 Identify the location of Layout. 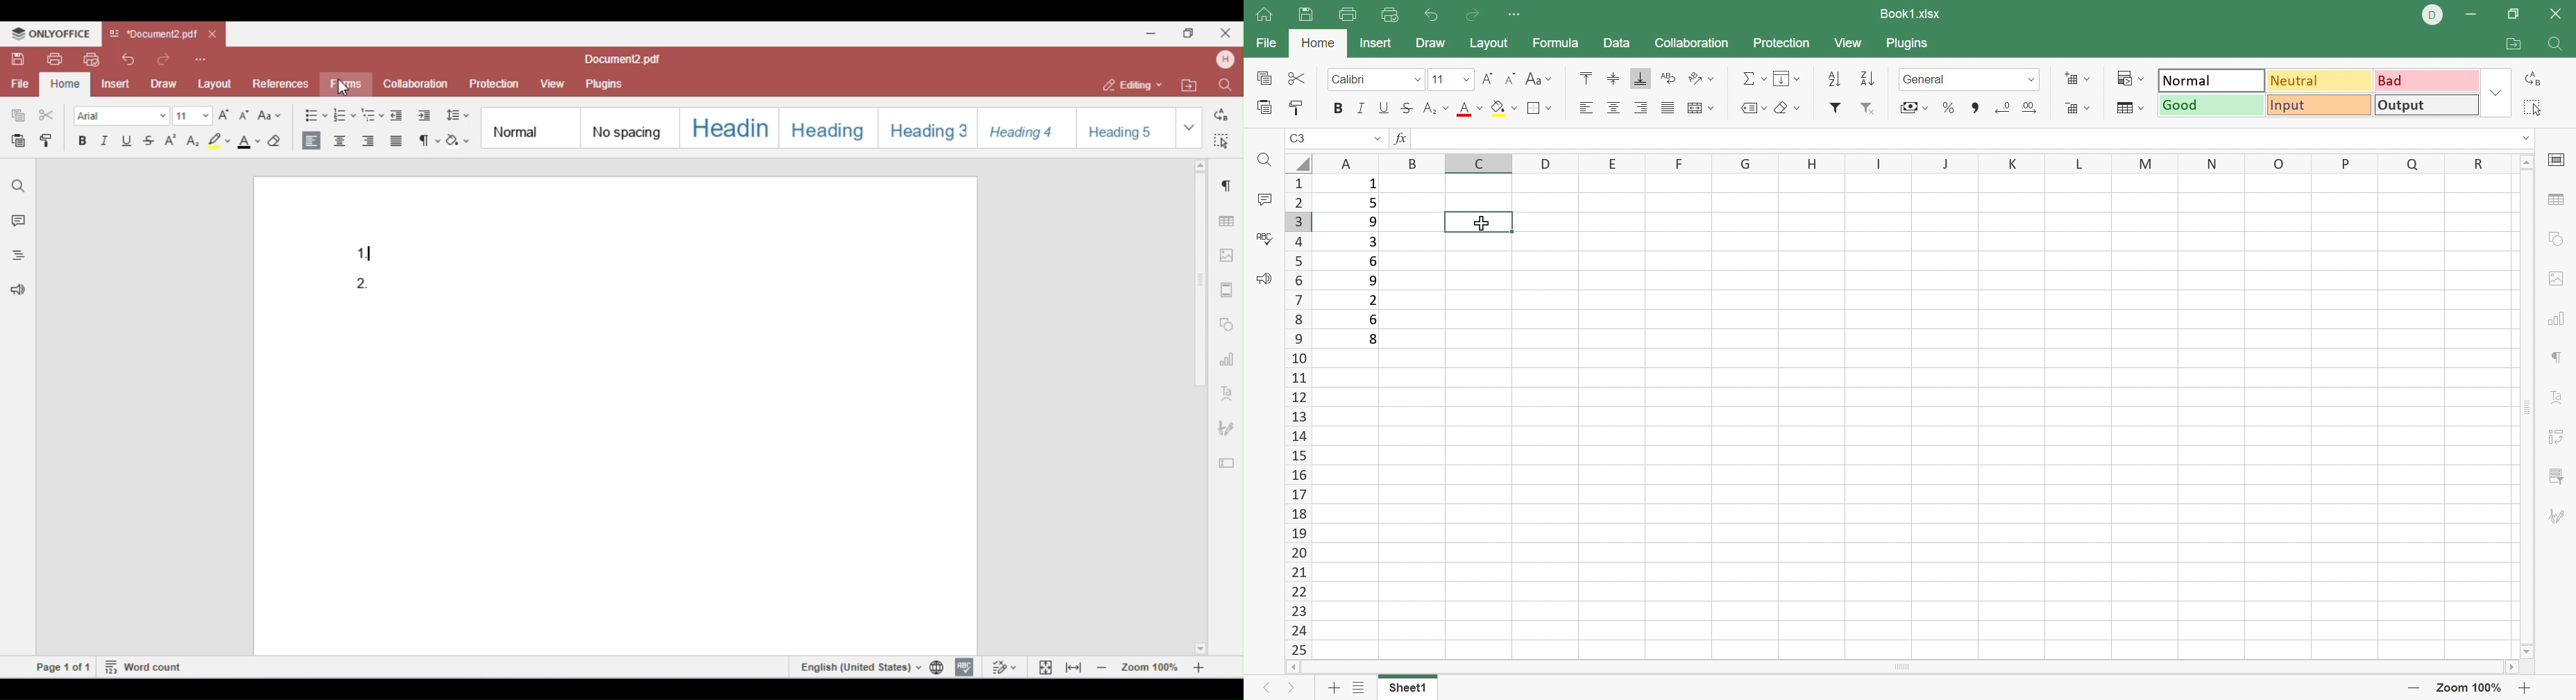
(1489, 42).